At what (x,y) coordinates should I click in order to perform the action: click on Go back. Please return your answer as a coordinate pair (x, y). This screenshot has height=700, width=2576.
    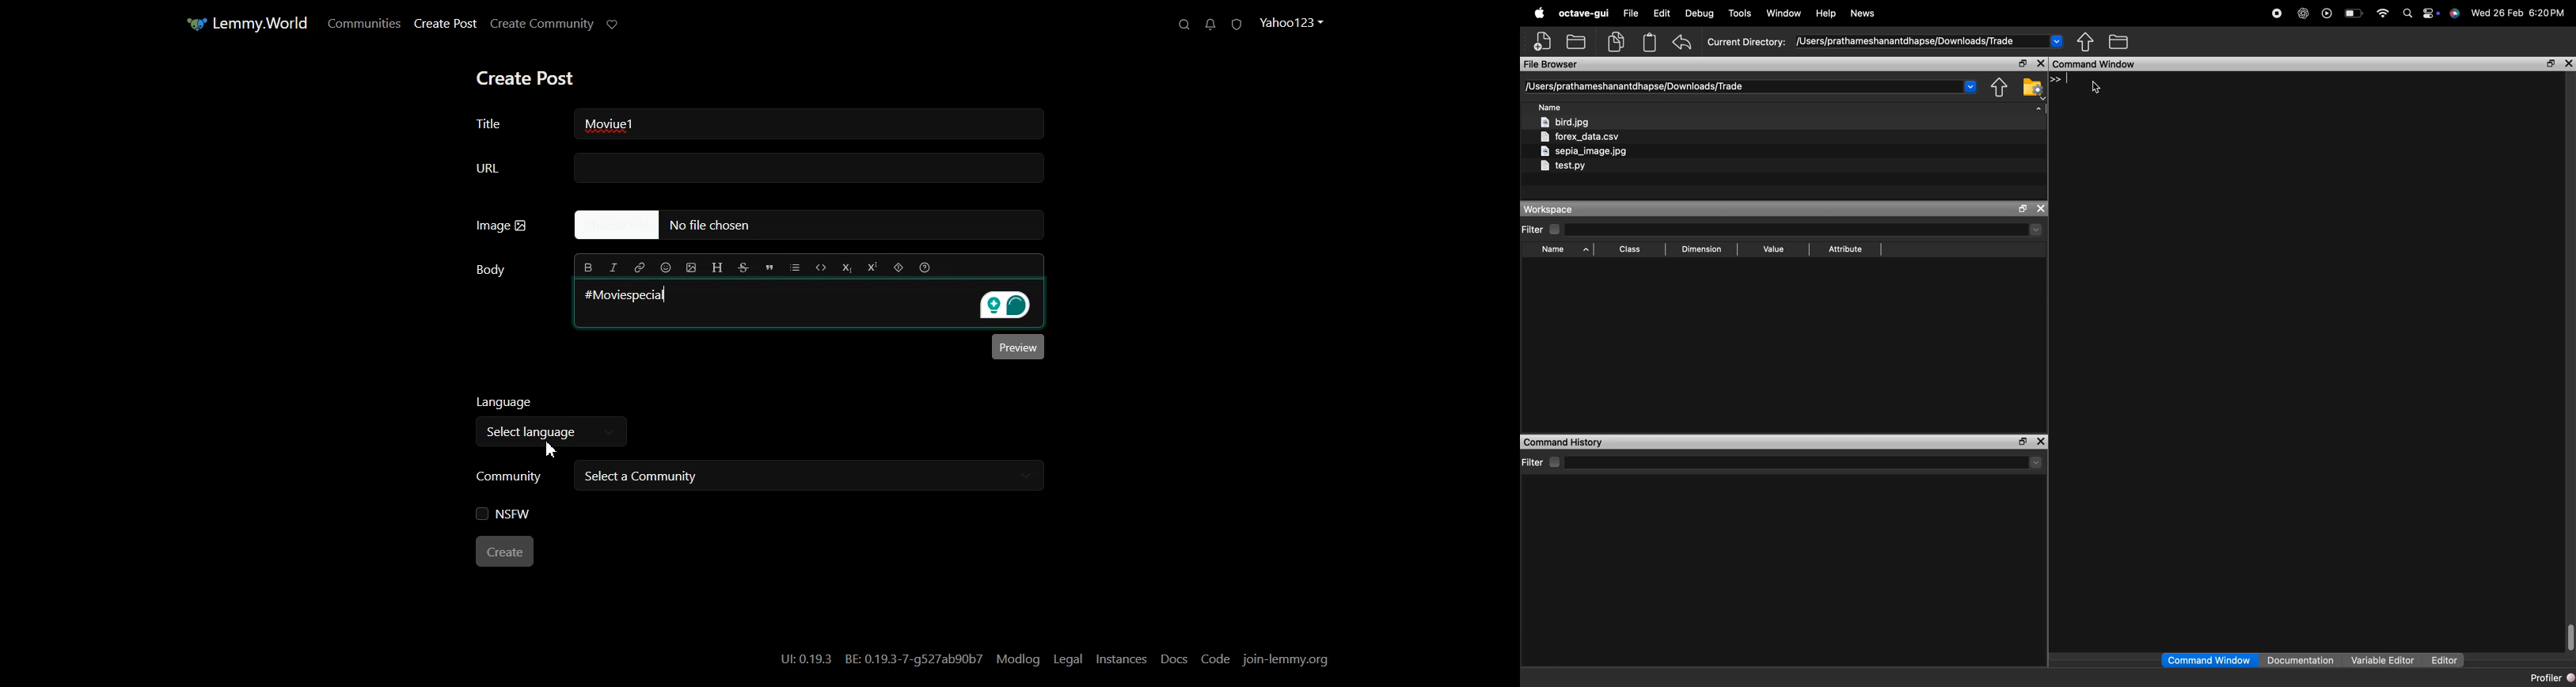
    Looking at the image, I should click on (2086, 42).